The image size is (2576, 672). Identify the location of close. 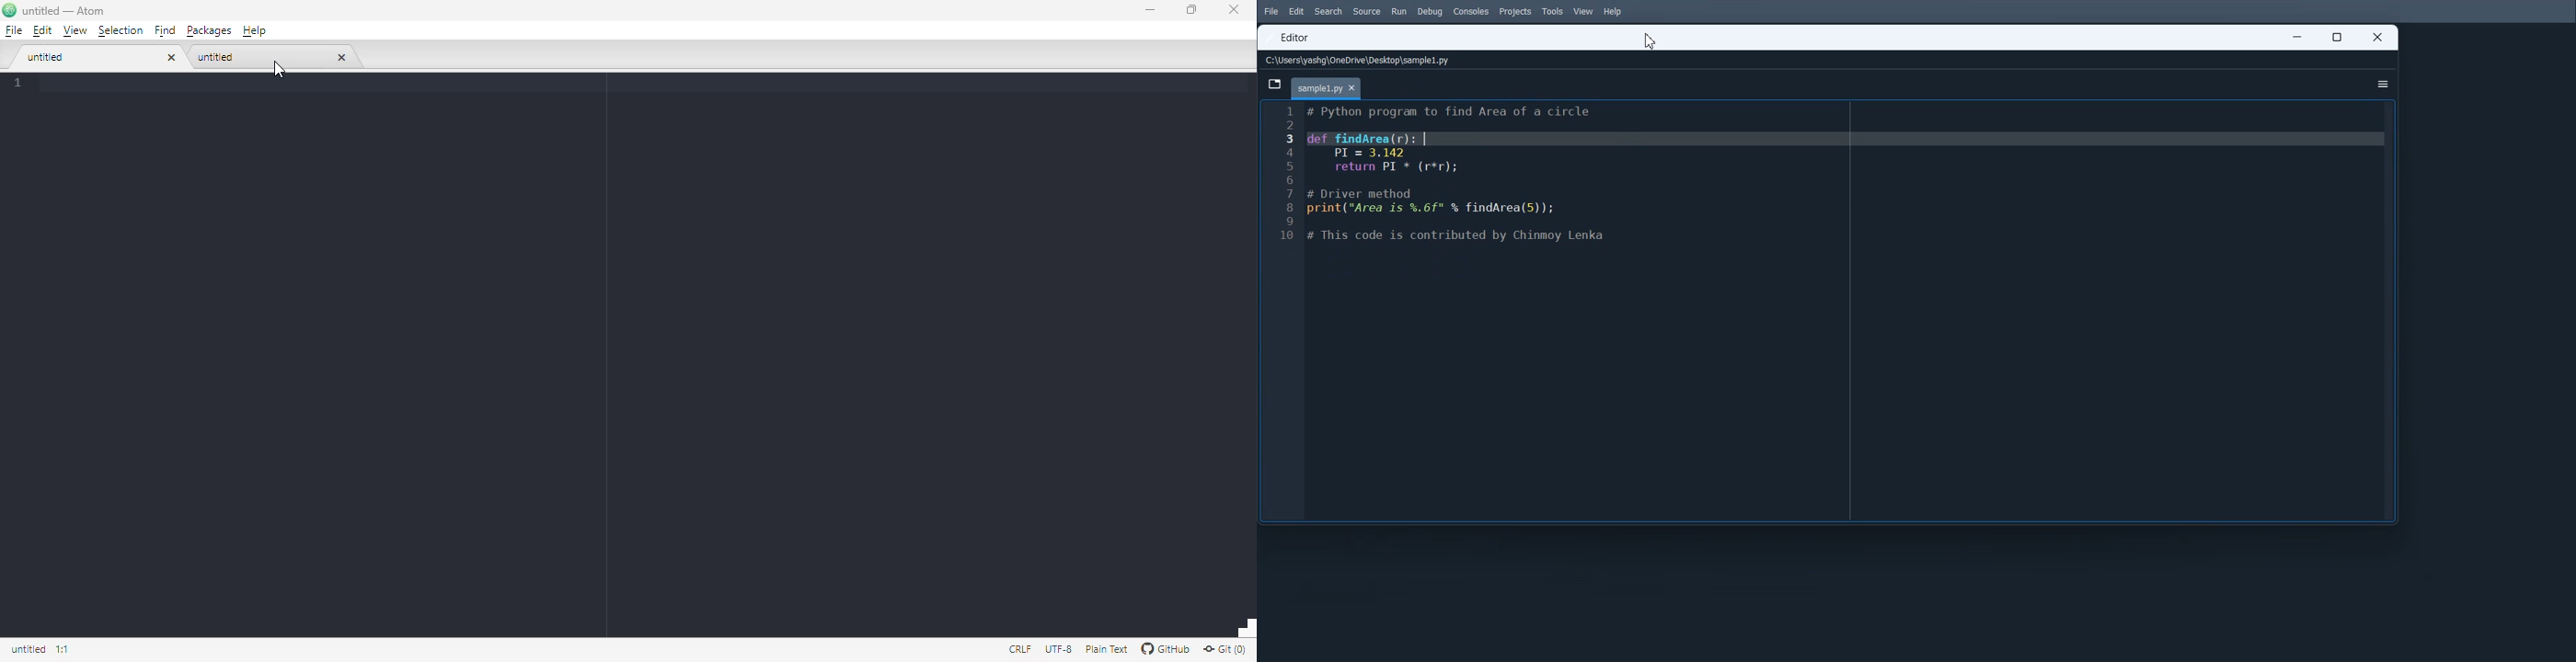
(1232, 10).